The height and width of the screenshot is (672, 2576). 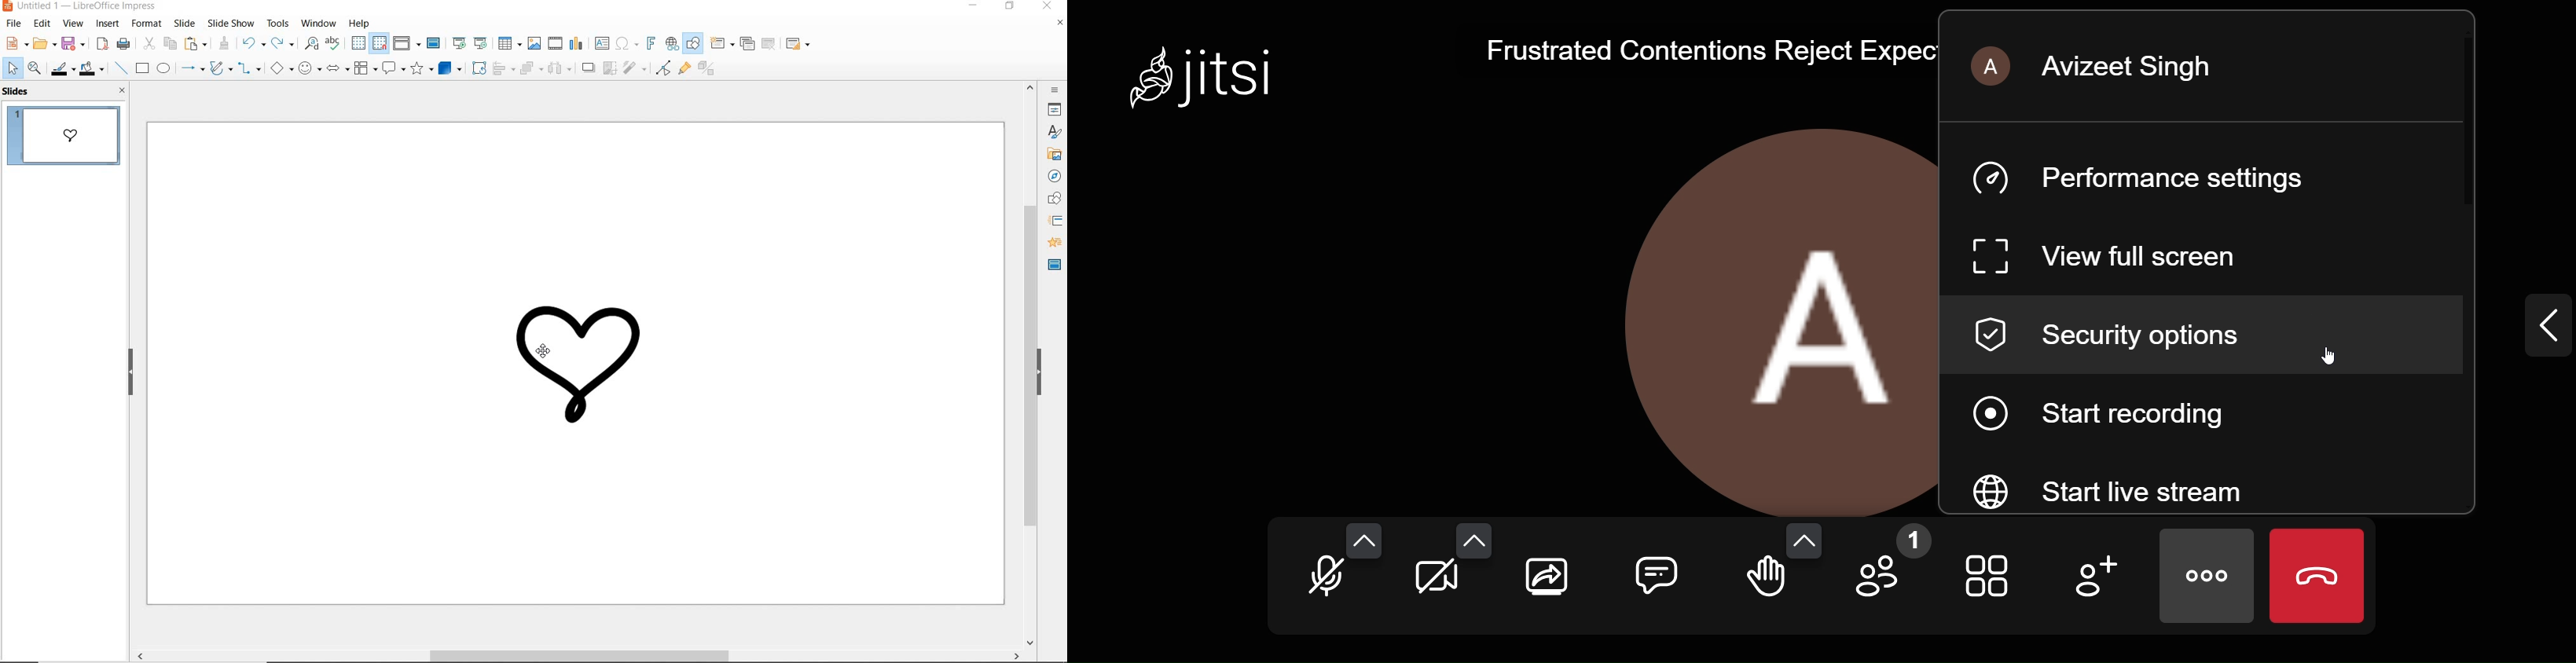 What do you see at coordinates (1055, 220) in the screenshot?
I see `SLIDE TRANSITION` at bounding box center [1055, 220].